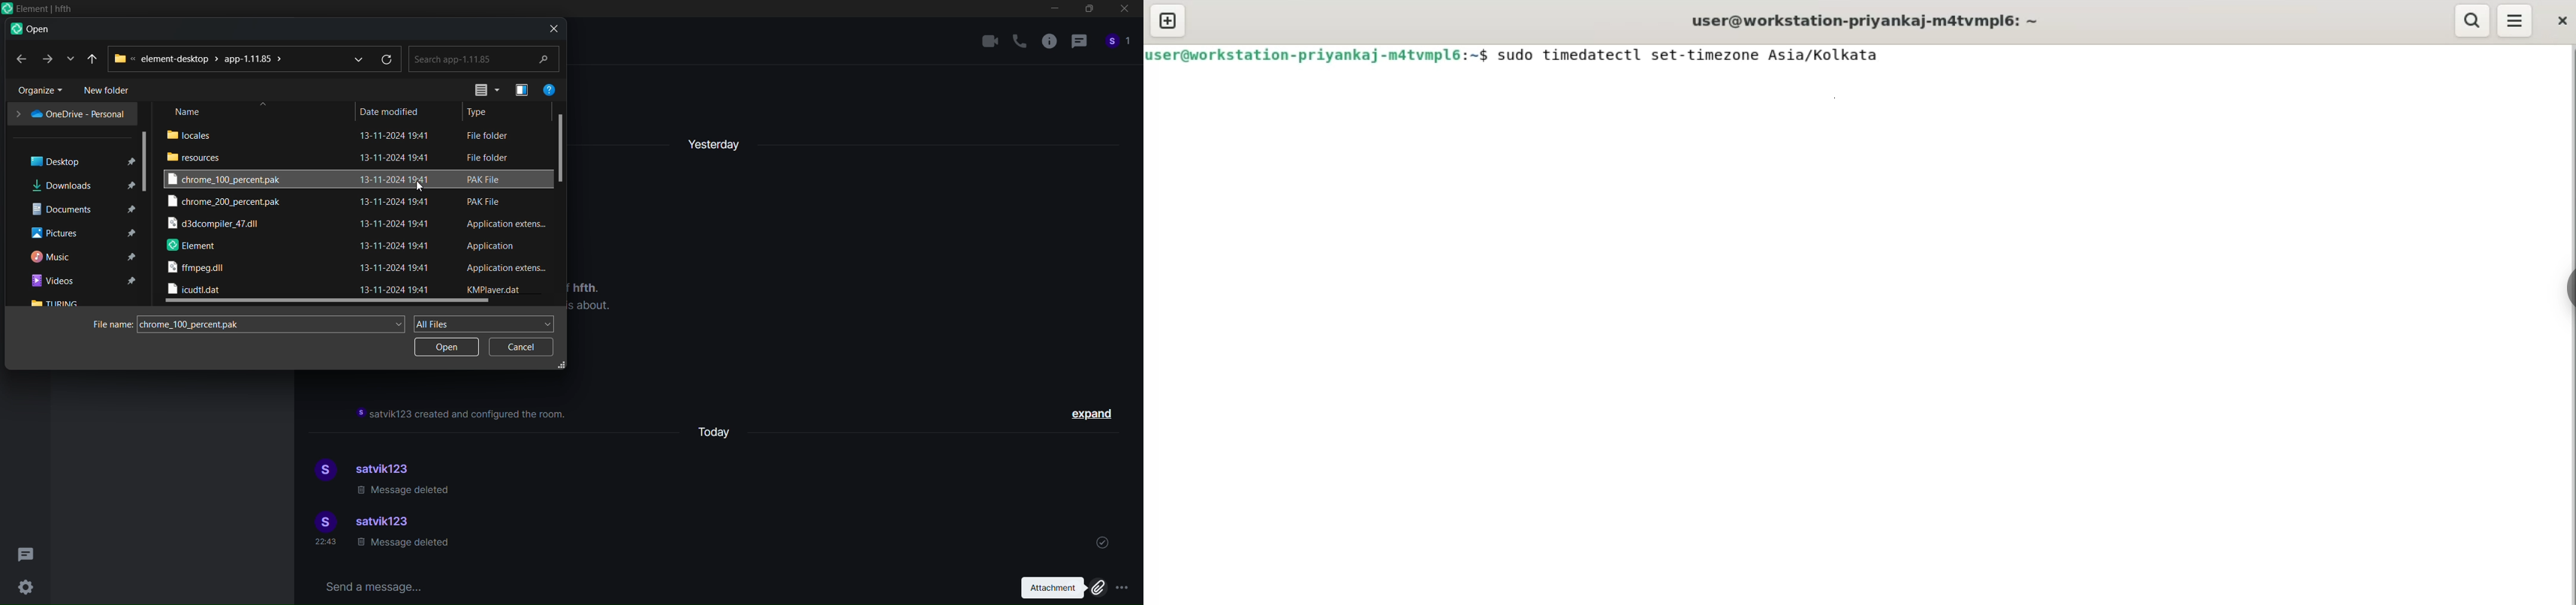 The height and width of the screenshot is (616, 2576). Describe the element at coordinates (30, 30) in the screenshot. I see `open` at that location.